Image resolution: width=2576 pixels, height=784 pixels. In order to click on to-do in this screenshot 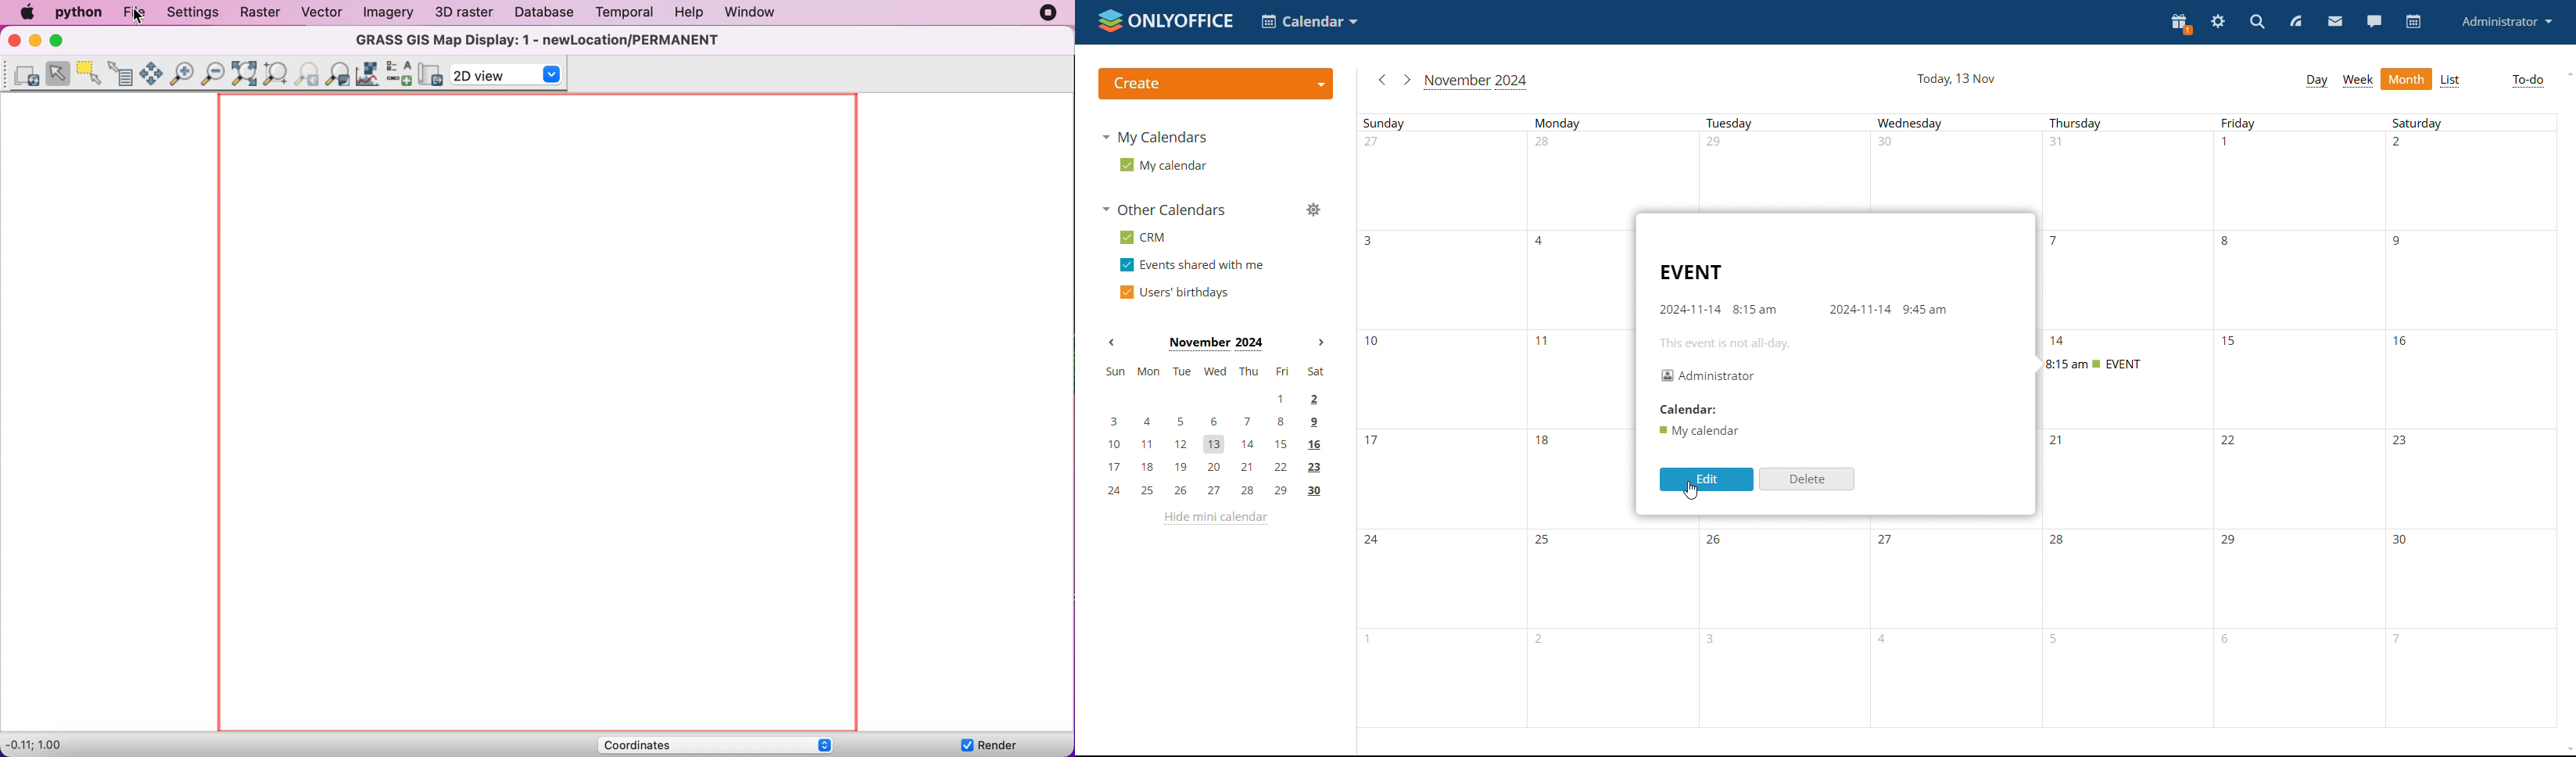, I will do `click(2527, 81)`.